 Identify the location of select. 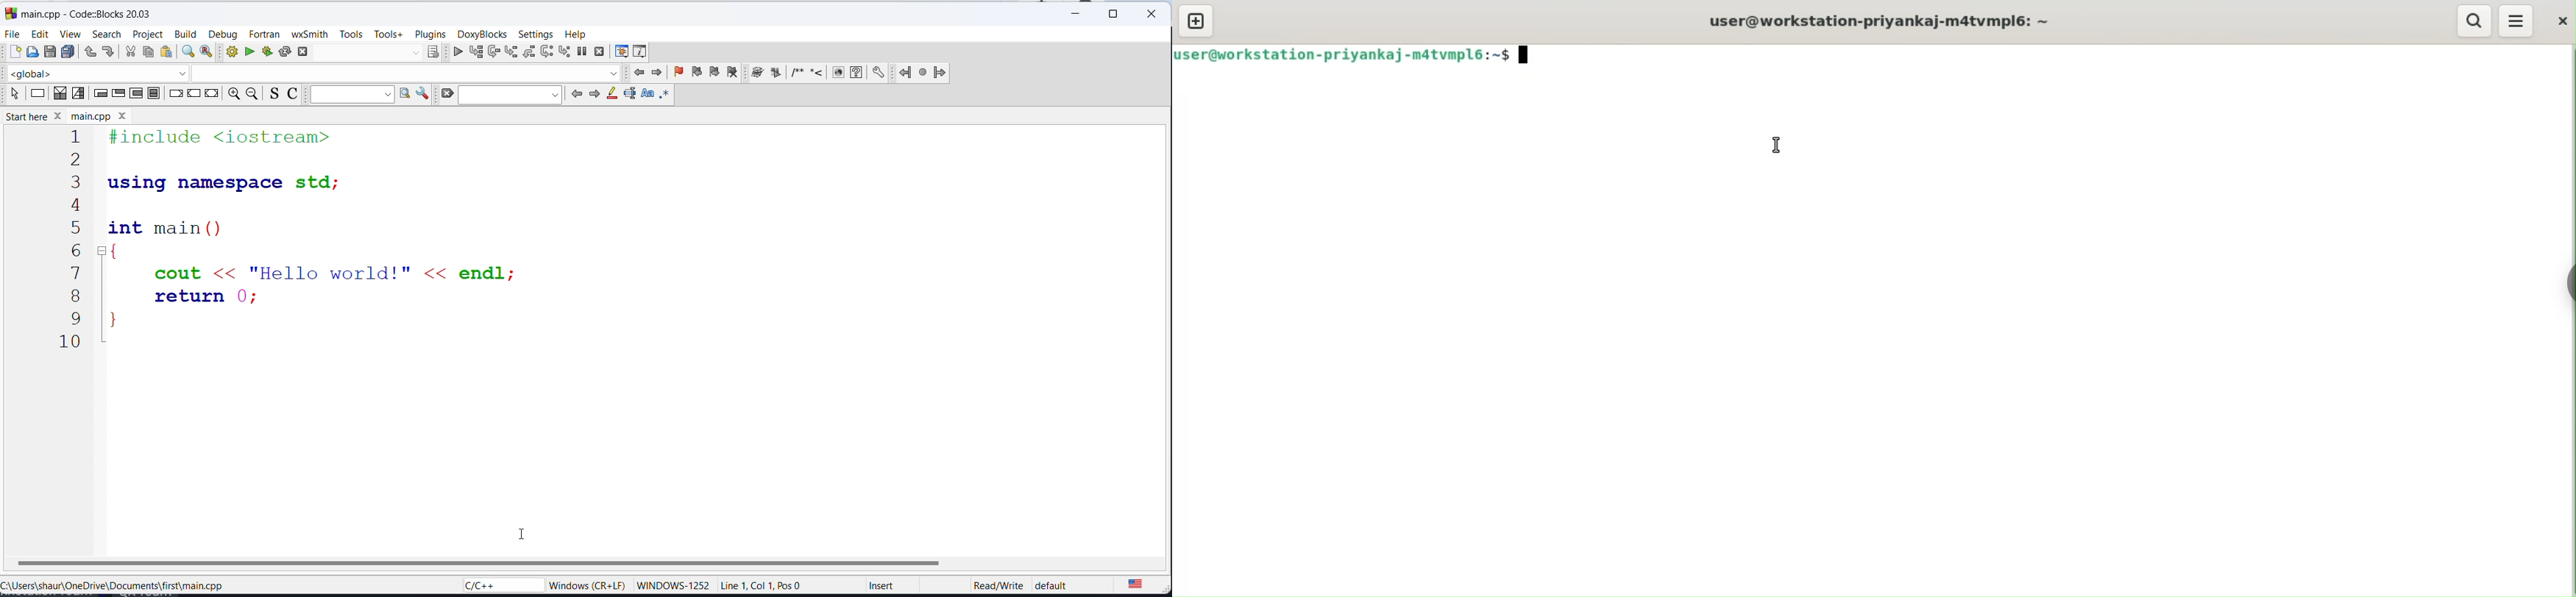
(14, 95).